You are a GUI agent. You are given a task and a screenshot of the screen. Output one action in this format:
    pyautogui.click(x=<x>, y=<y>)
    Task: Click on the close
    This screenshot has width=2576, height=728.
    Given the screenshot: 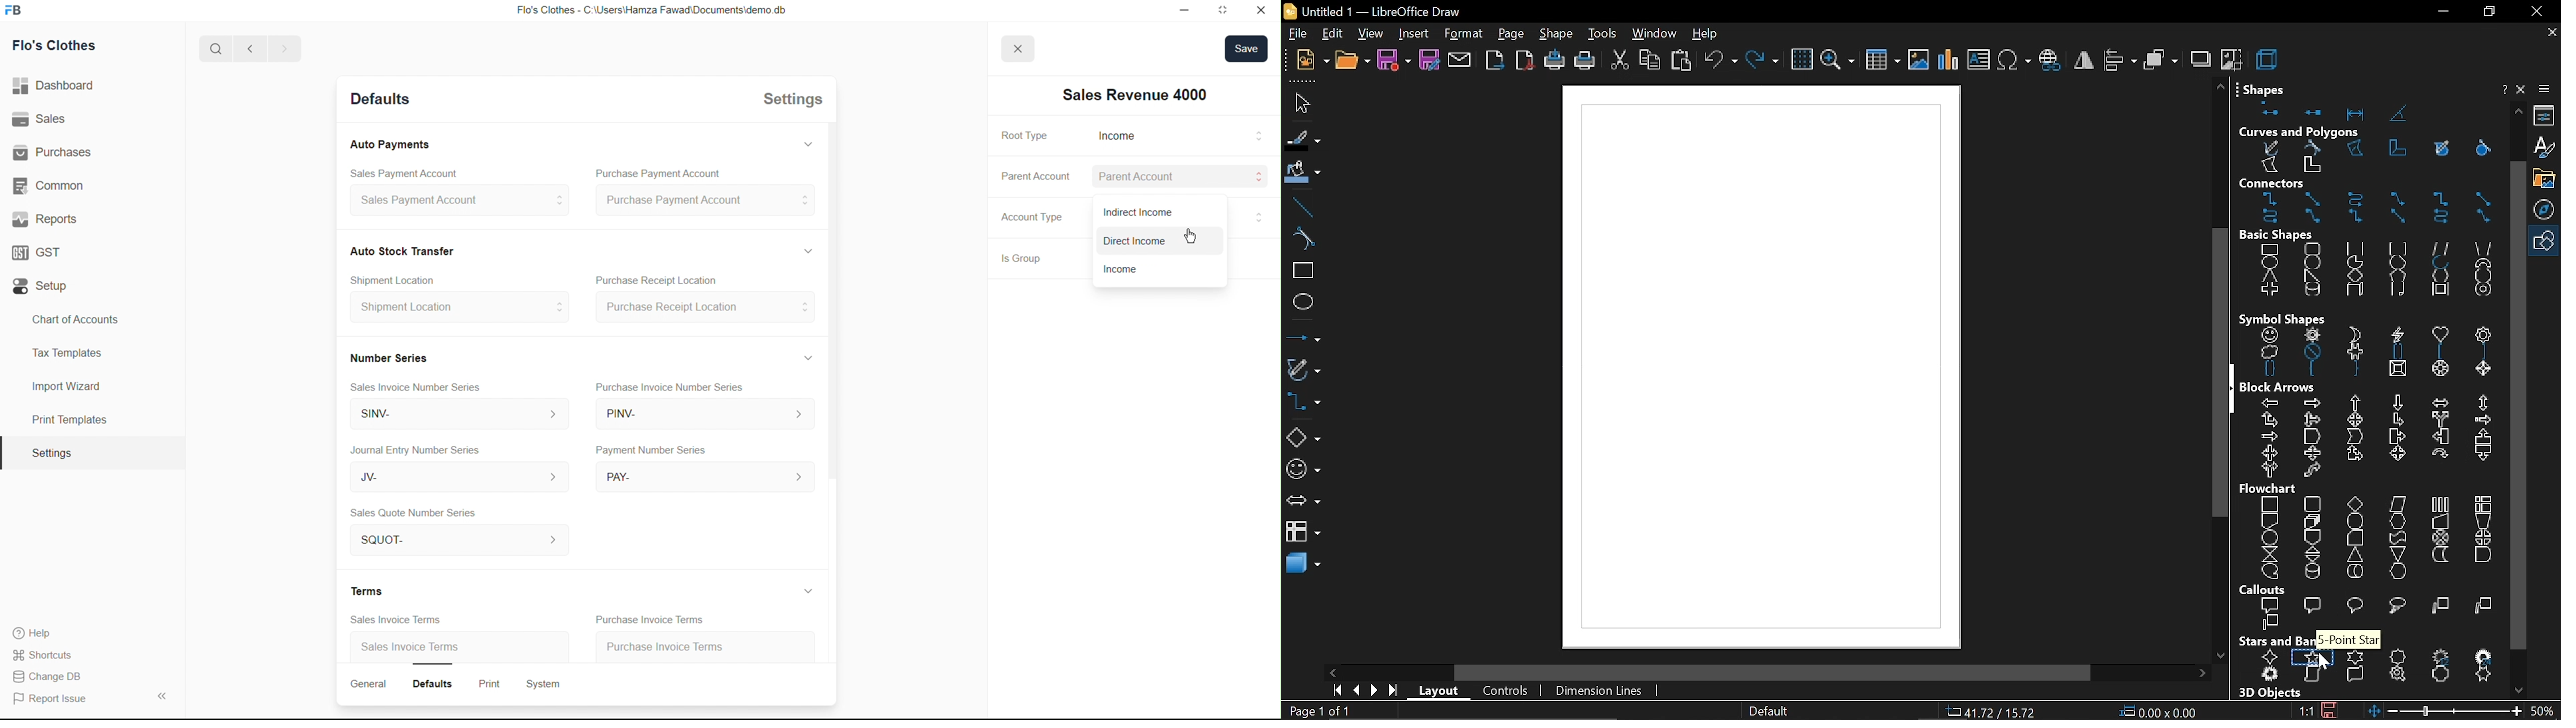 What is the action you would take?
    pyautogui.click(x=1016, y=48)
    